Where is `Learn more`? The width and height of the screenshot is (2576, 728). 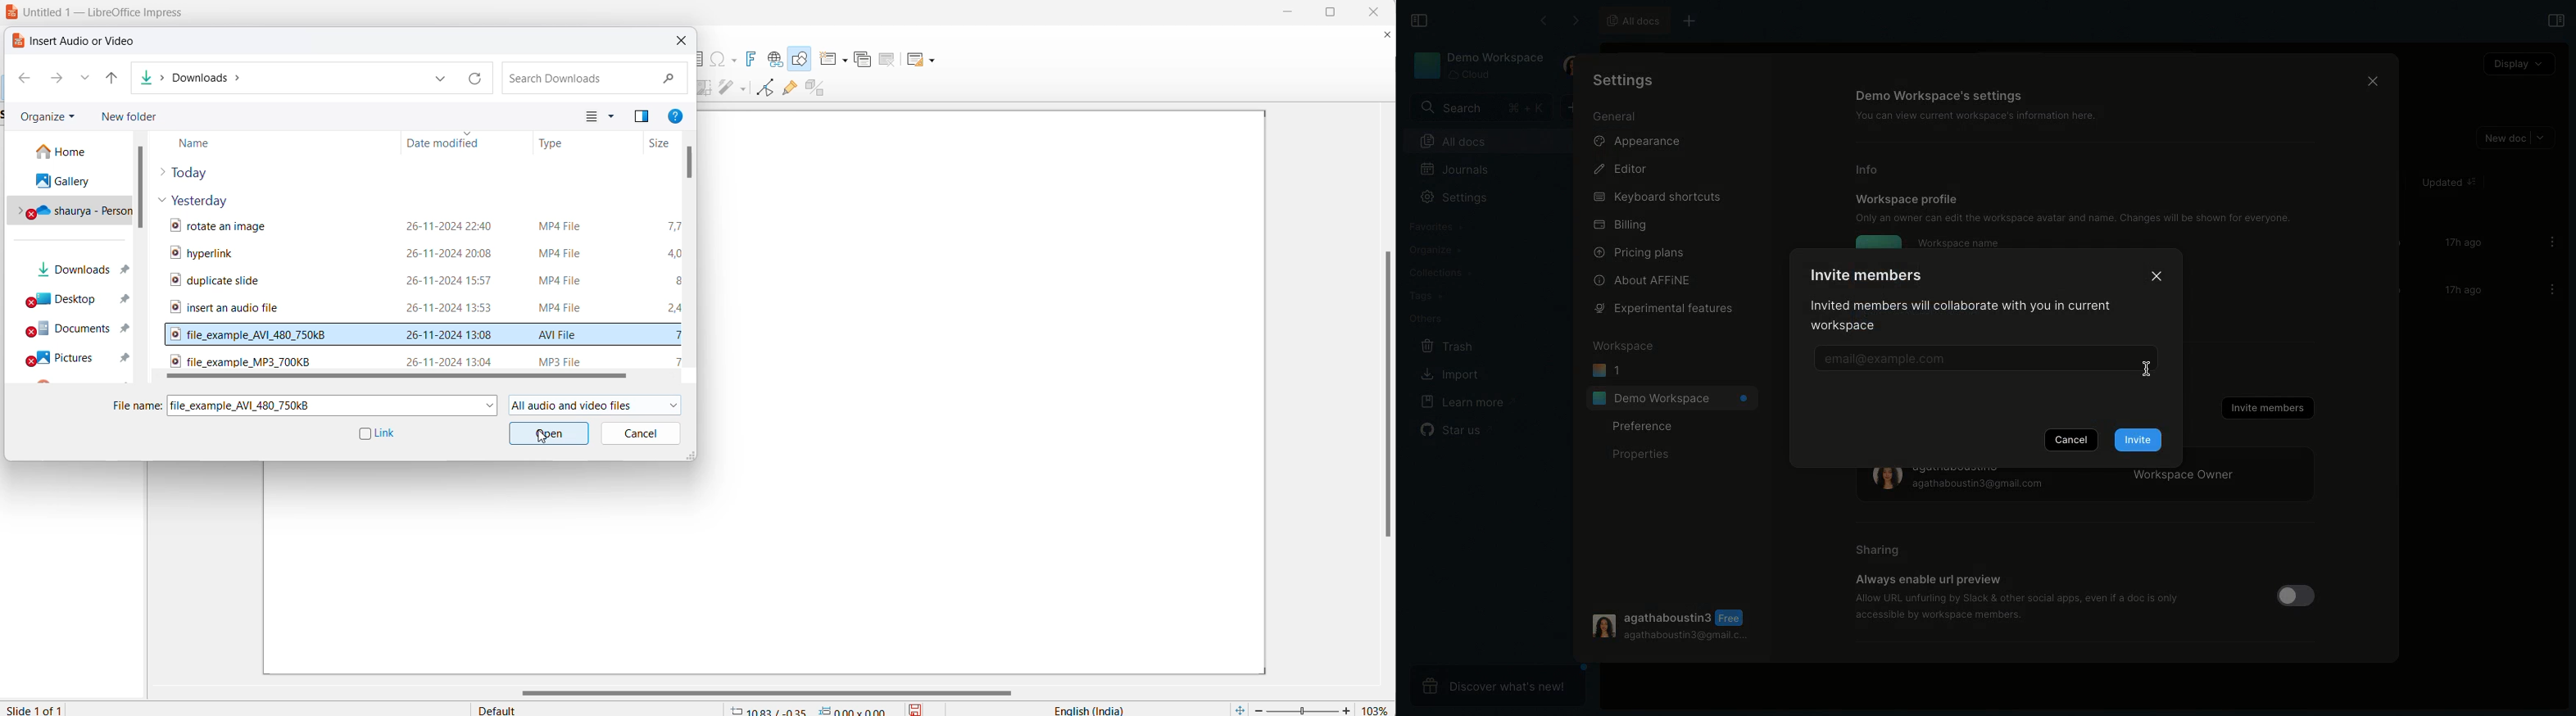
Learn more is located at coordinates (1465, 403).